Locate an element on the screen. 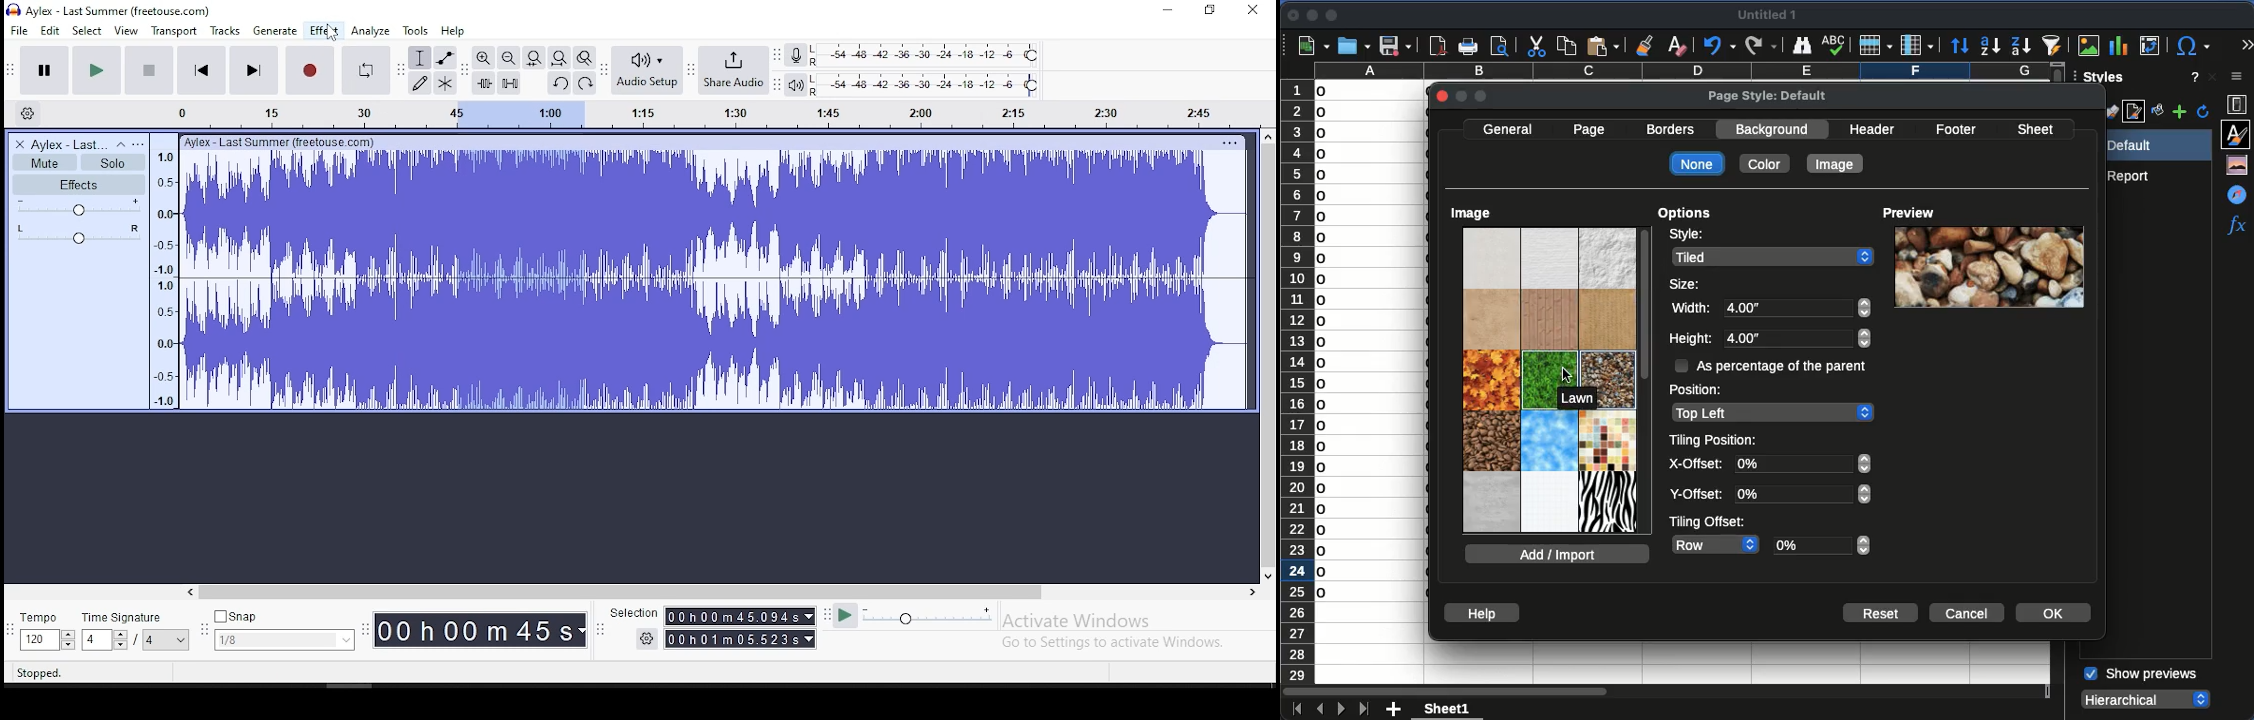 This screenshot has width=2268, height=728. 4.00 is located at coordinates (1800, 322).